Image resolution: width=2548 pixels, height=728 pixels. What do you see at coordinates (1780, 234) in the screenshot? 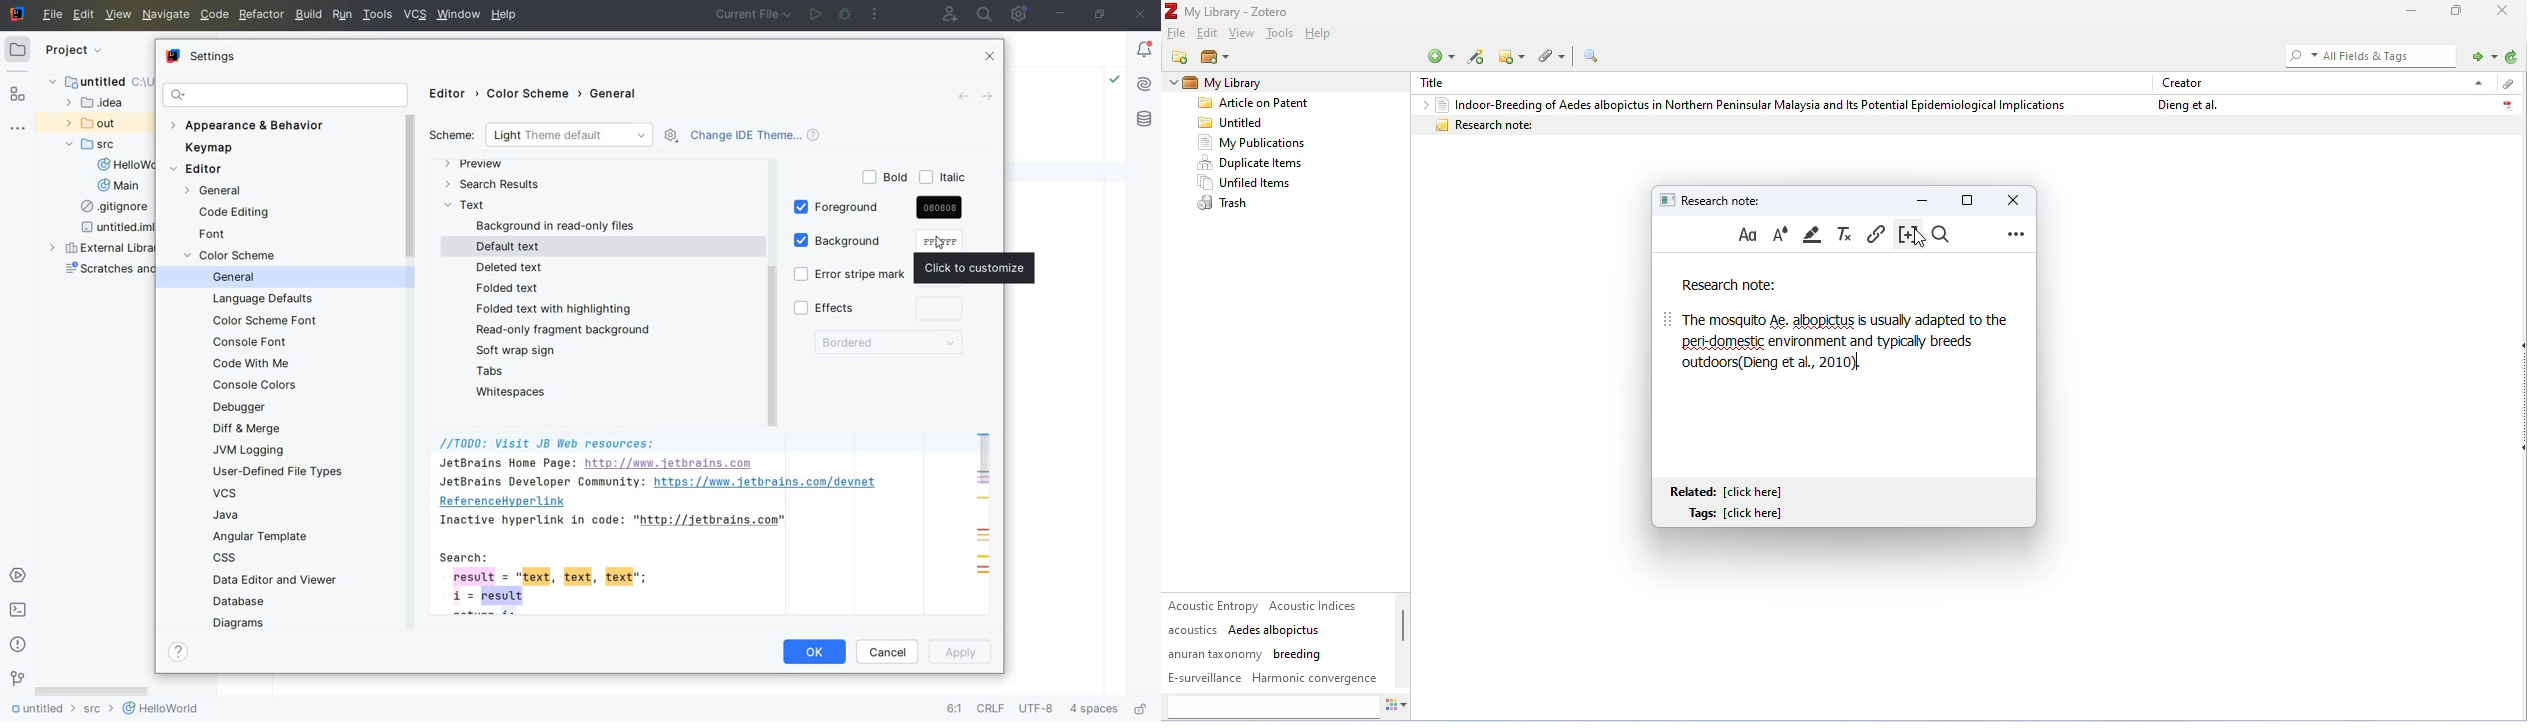
I see `text color` at bounding box center [1780, 234].